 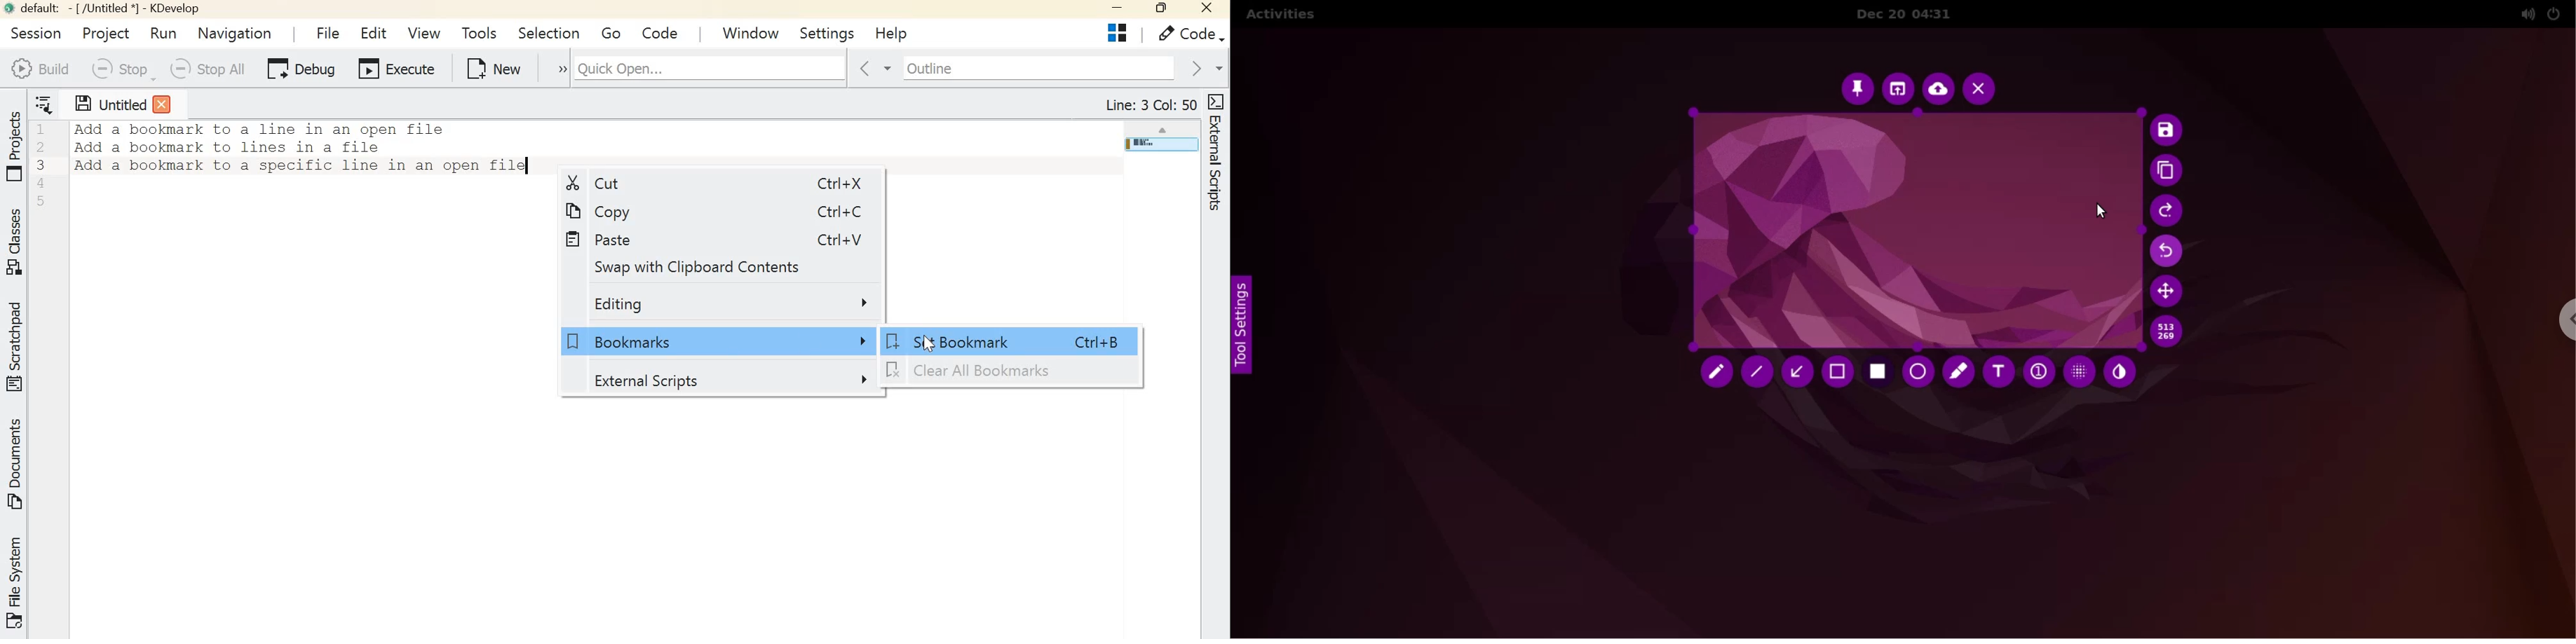 What do you see at coordinates (1711, 373) in the screenshot?
I see `pencil tool` at bounding box center [1711, 373].